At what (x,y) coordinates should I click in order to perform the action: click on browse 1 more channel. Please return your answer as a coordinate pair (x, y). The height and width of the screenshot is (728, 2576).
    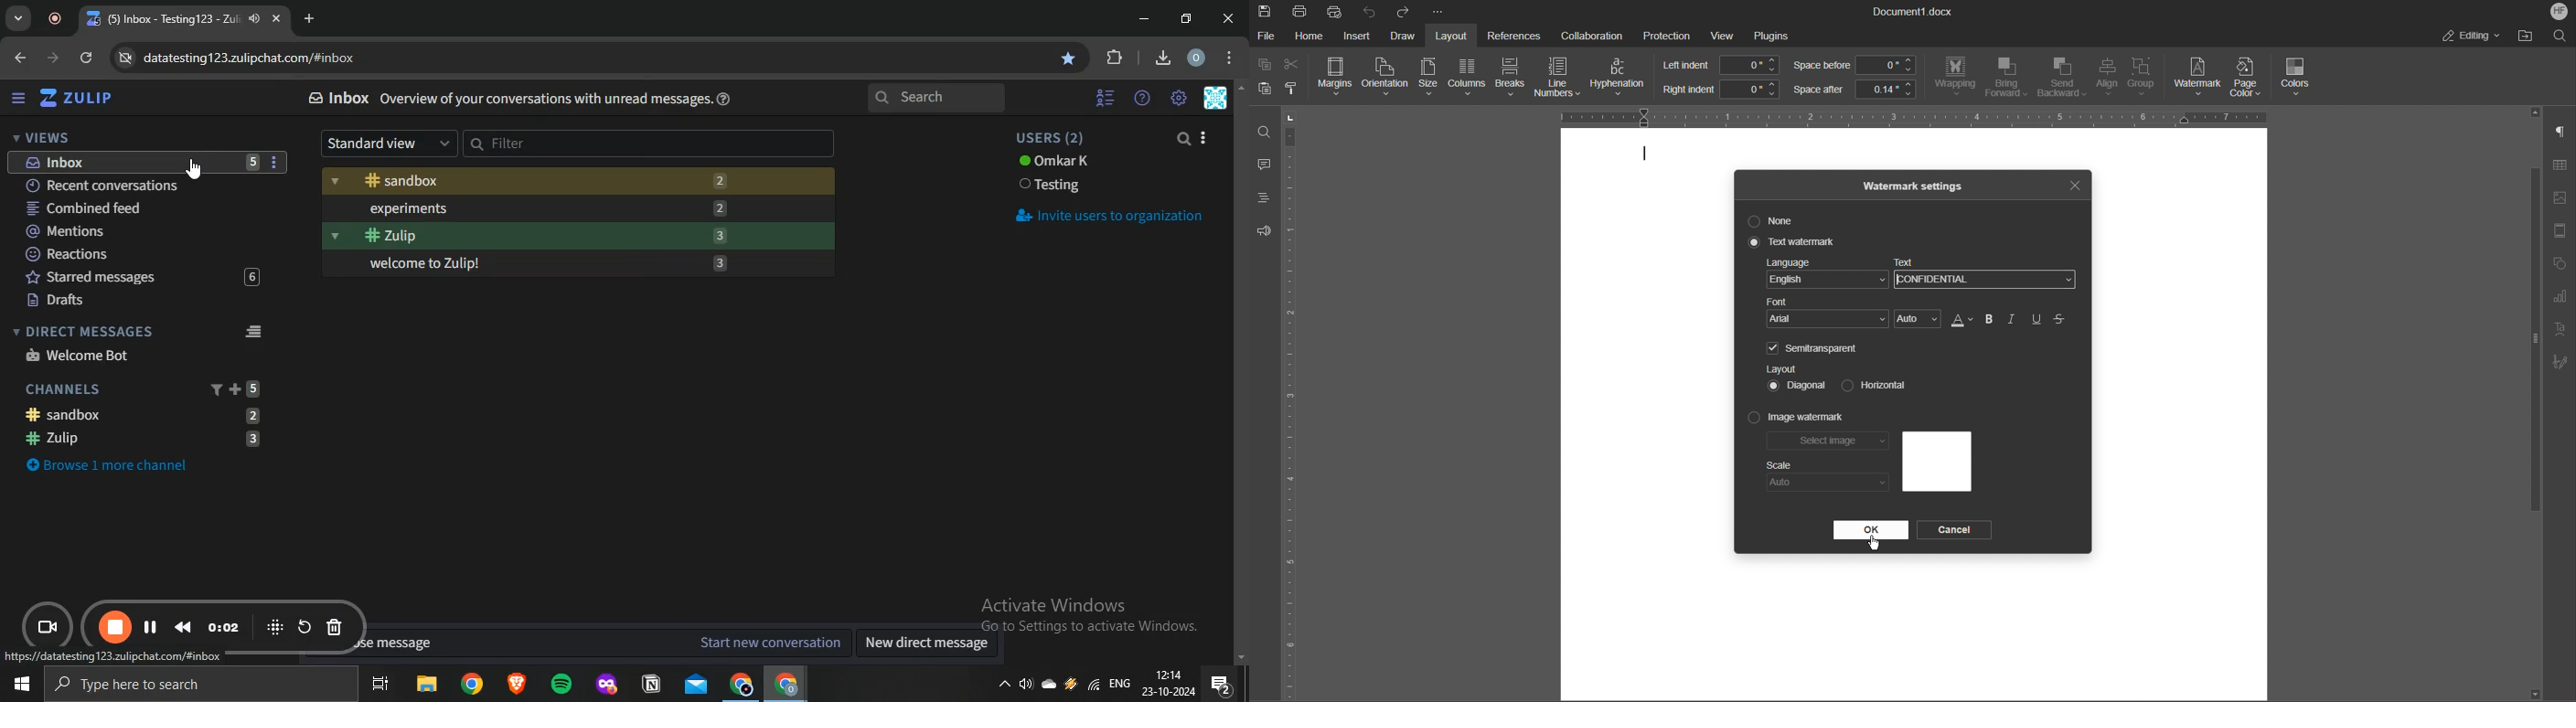
    Looking at the image, I should click on (119, 463).